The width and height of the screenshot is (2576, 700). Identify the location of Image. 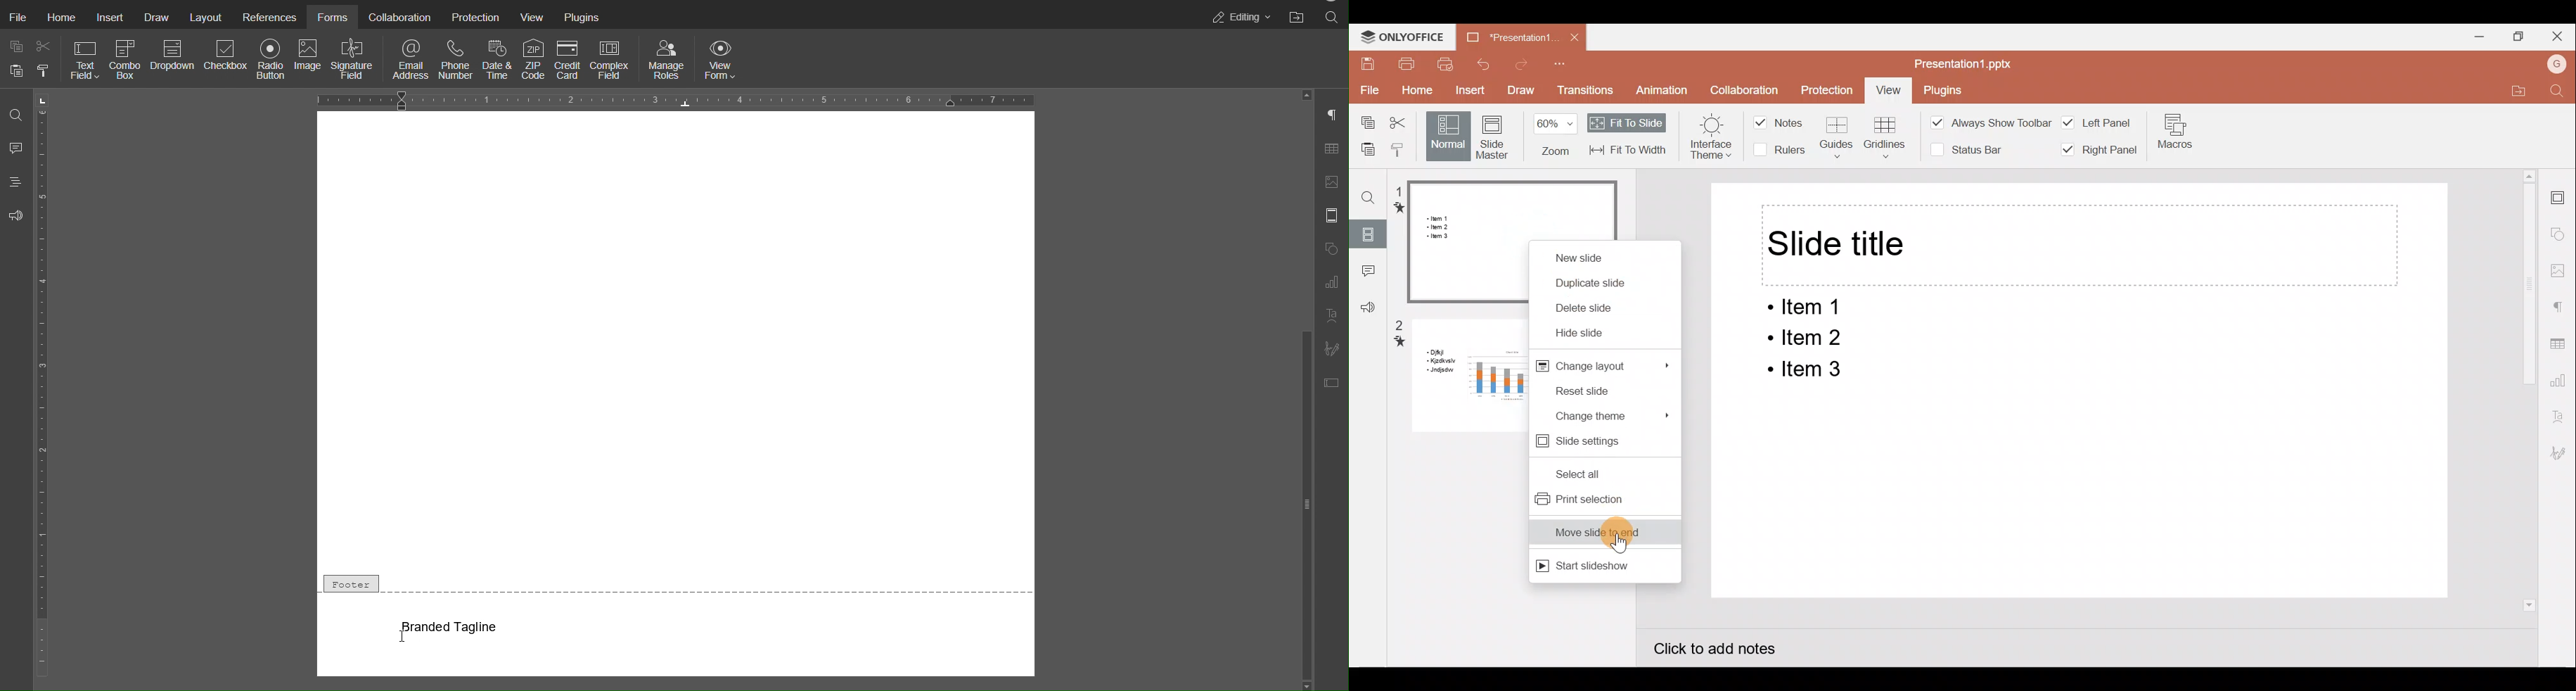
(309, 61).